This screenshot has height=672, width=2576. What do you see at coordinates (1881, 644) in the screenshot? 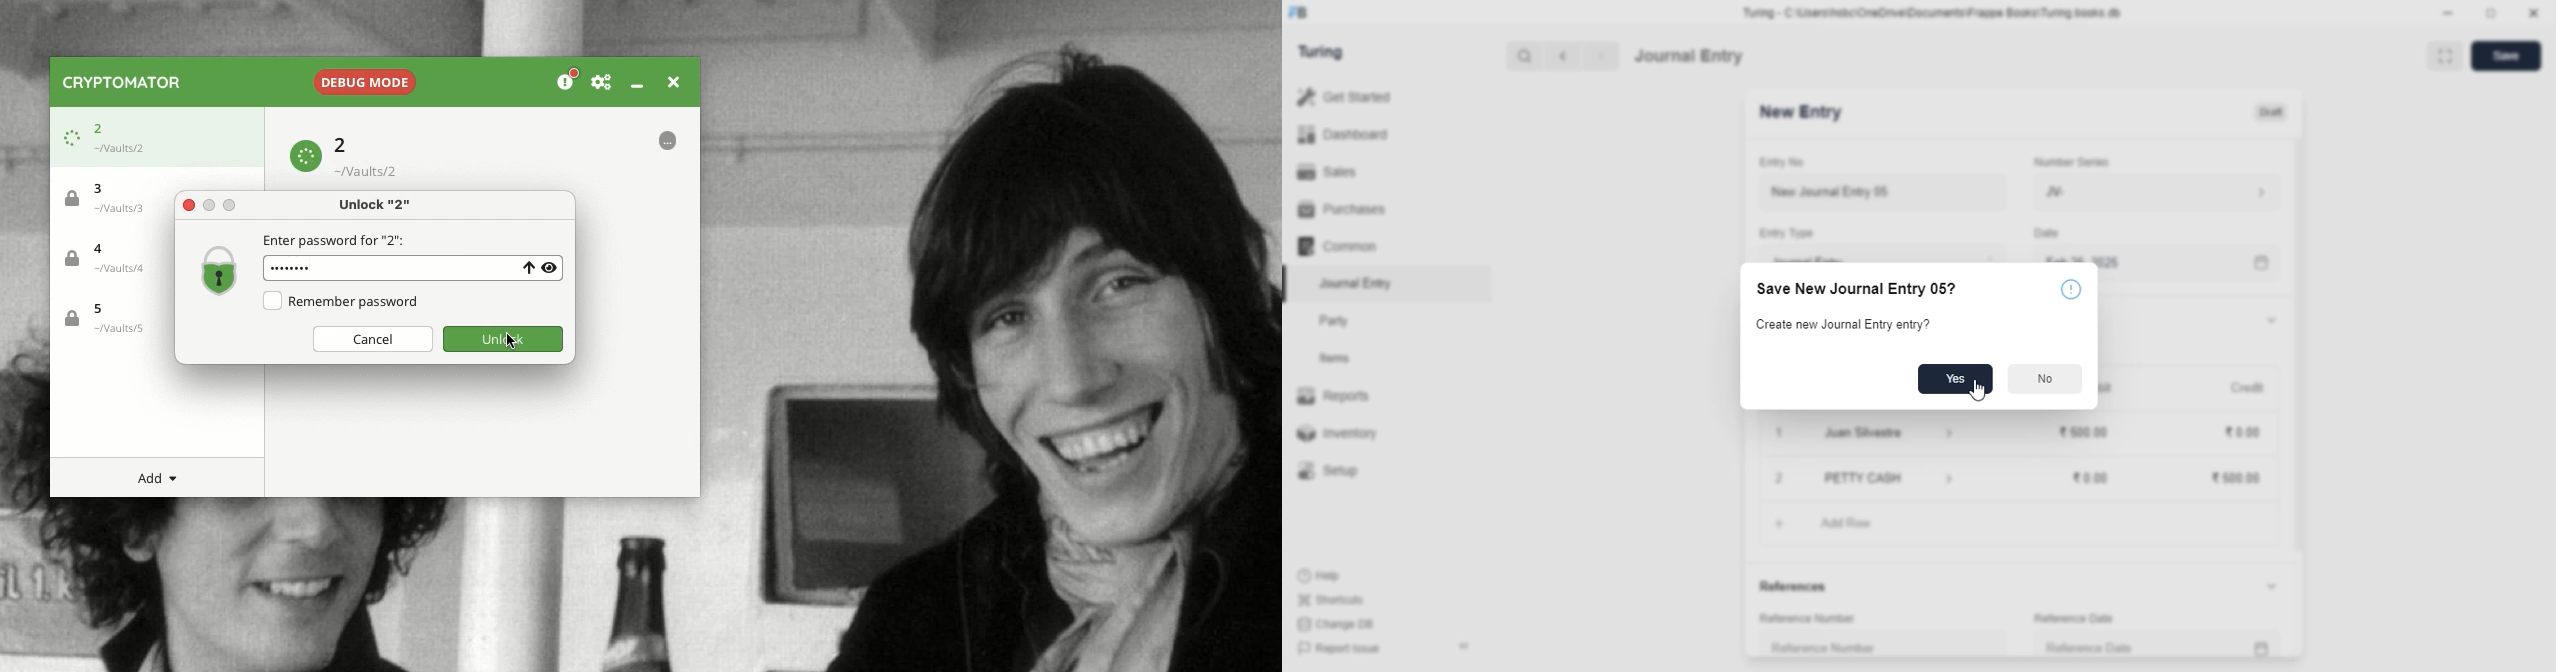
I see `reference number` at bounding box center [1881, 644].